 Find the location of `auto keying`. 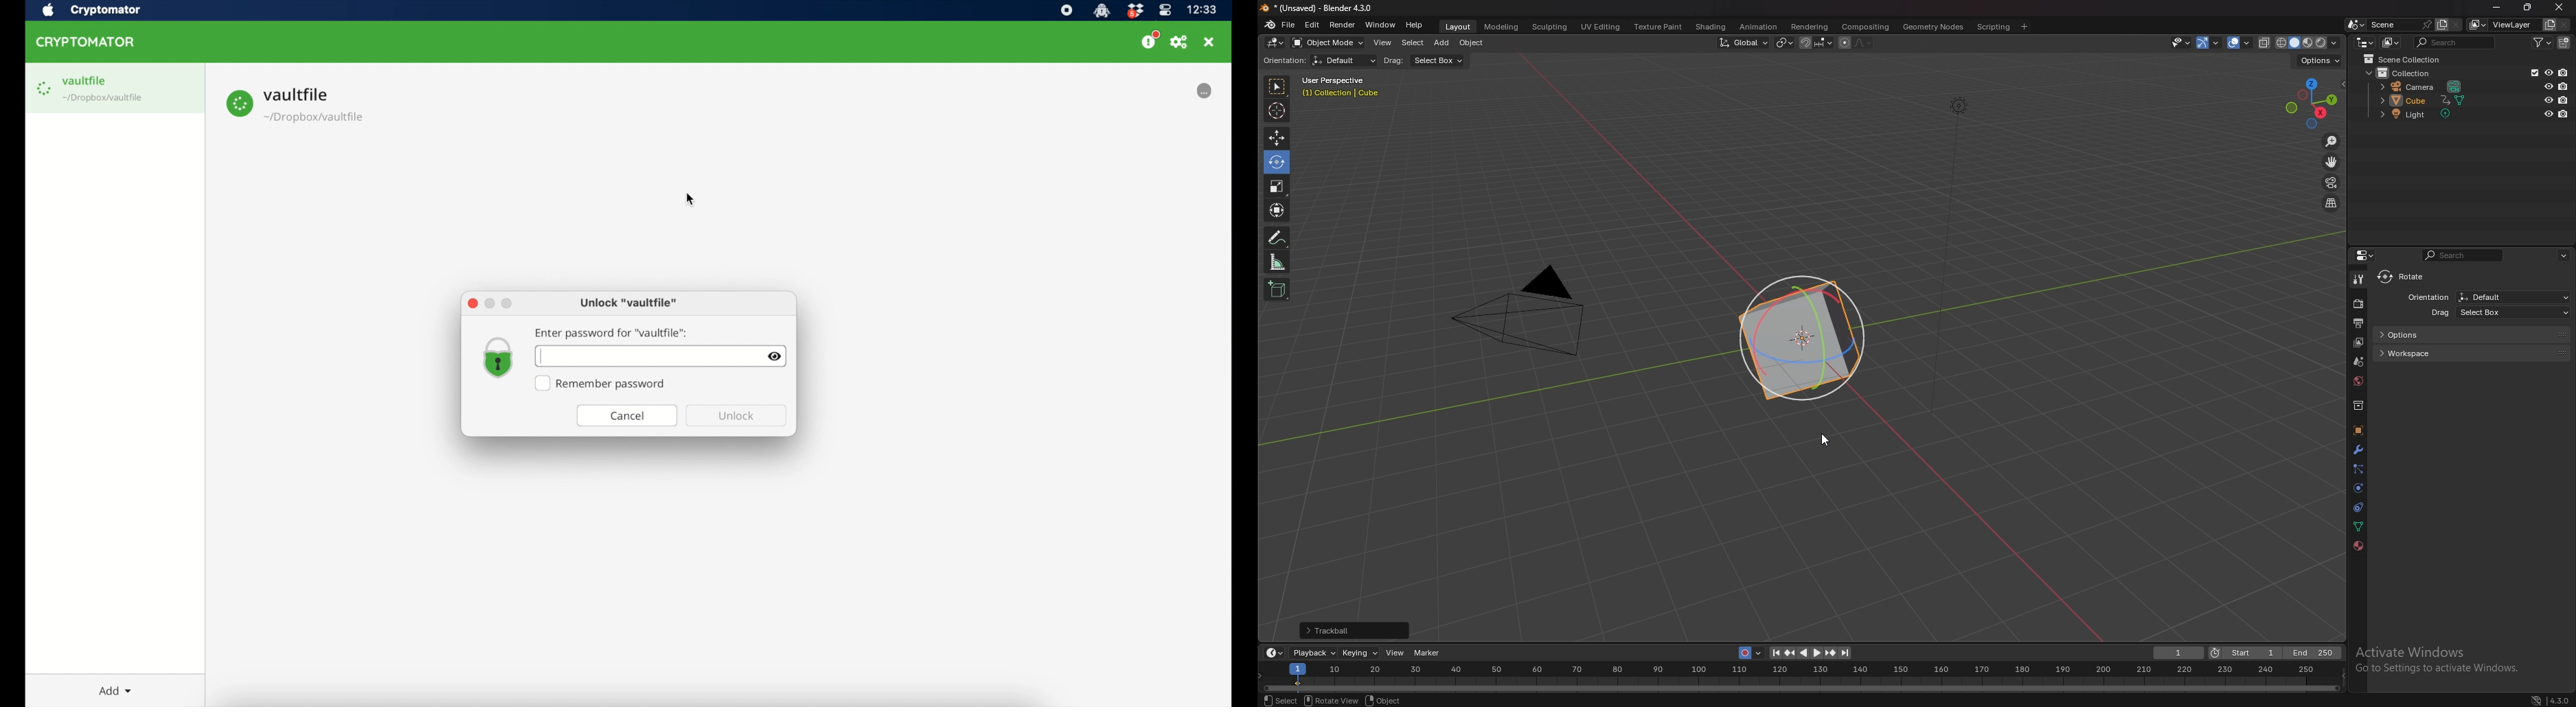

auto keying is located at coordinates (1751, 653).